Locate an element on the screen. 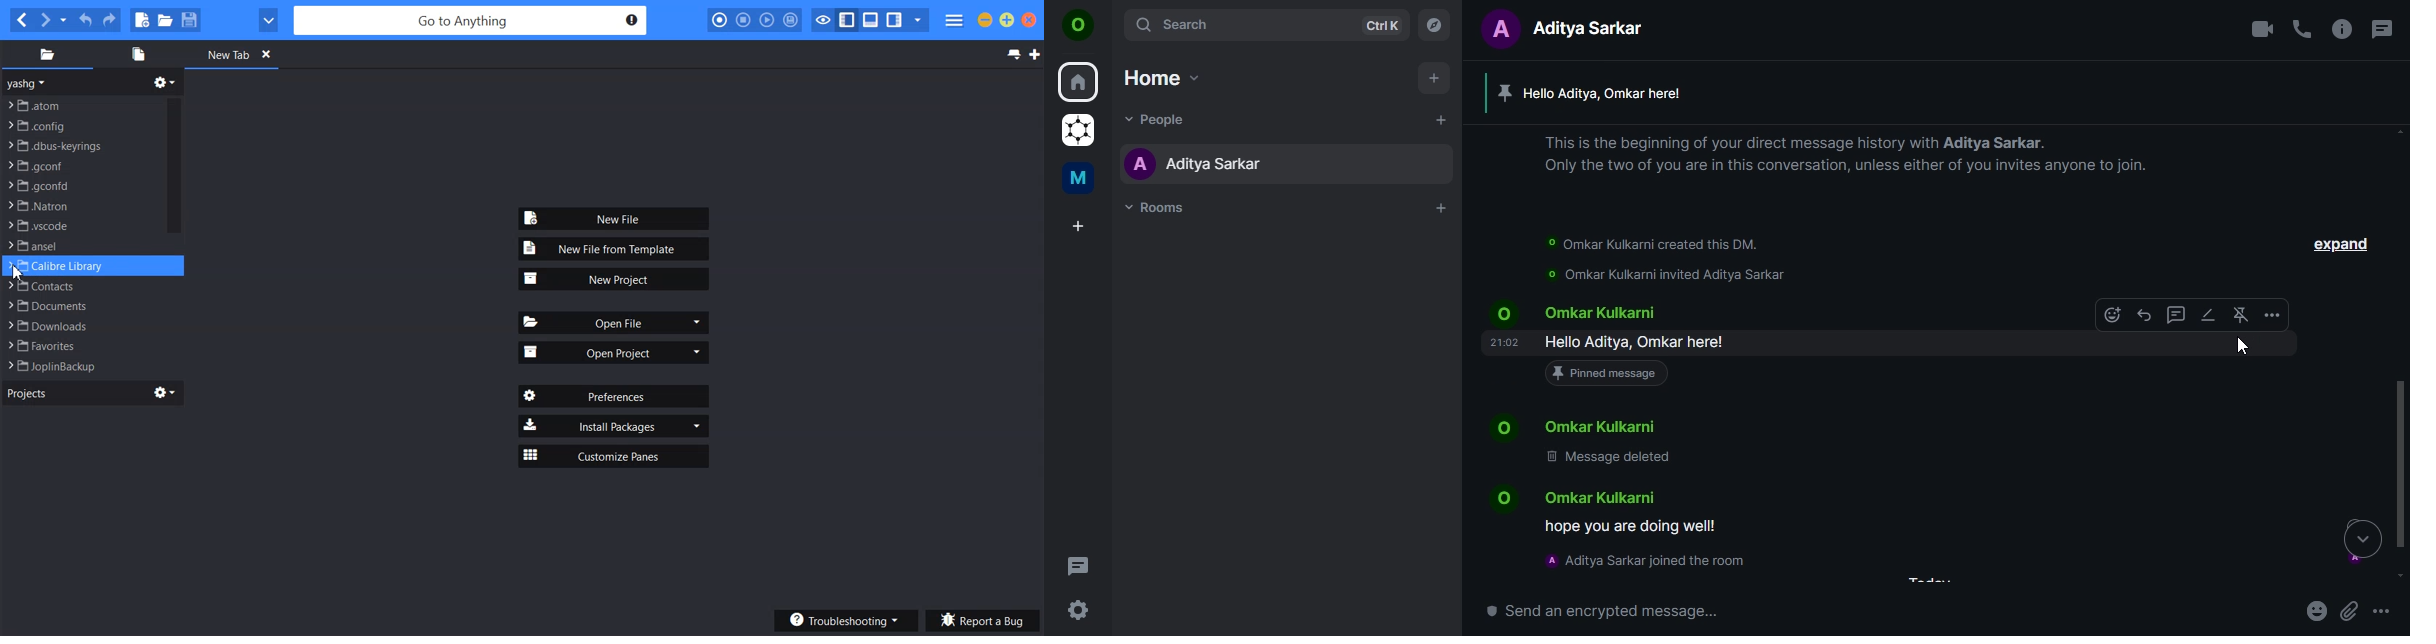 Image resolution: width=2436 pixels, height=644 pixels. threads is located at coordinates (1077, 563).